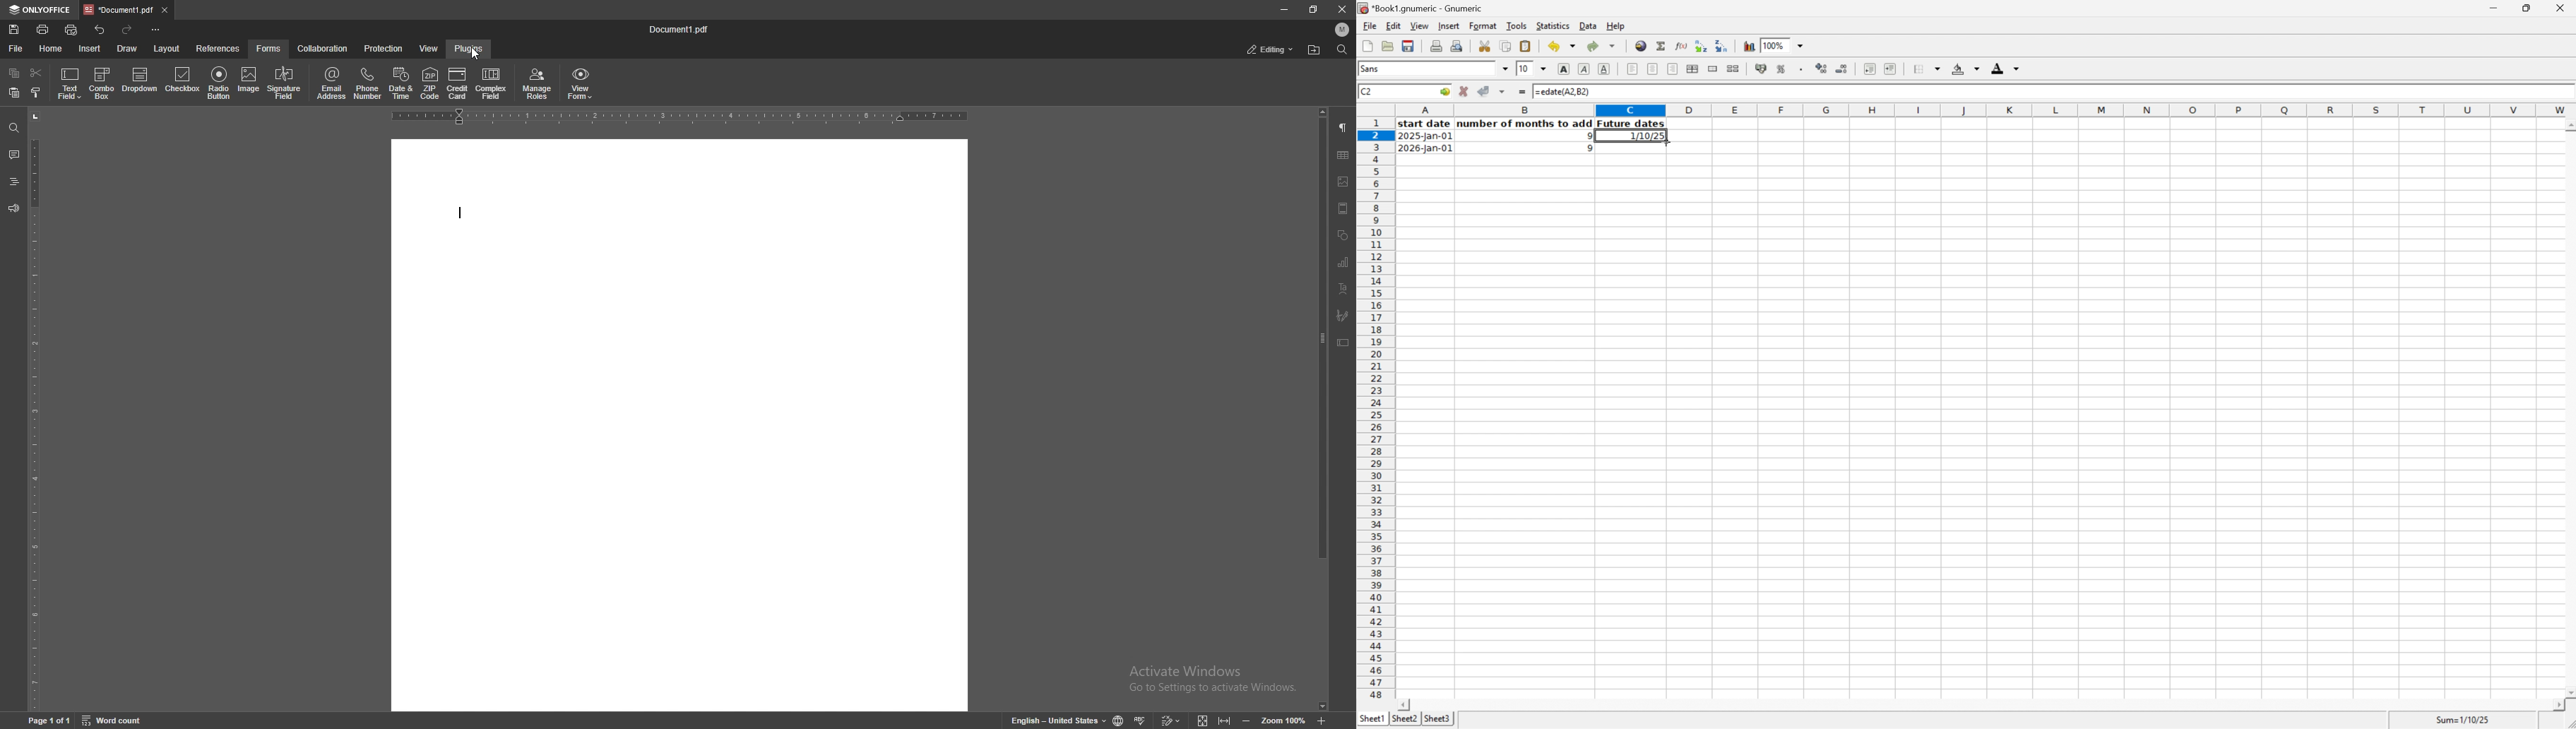 This screenshot has width=2576, height=756. Describe the element at coordinates (165, 11) in the screenshot. I see `close tab` at that location.